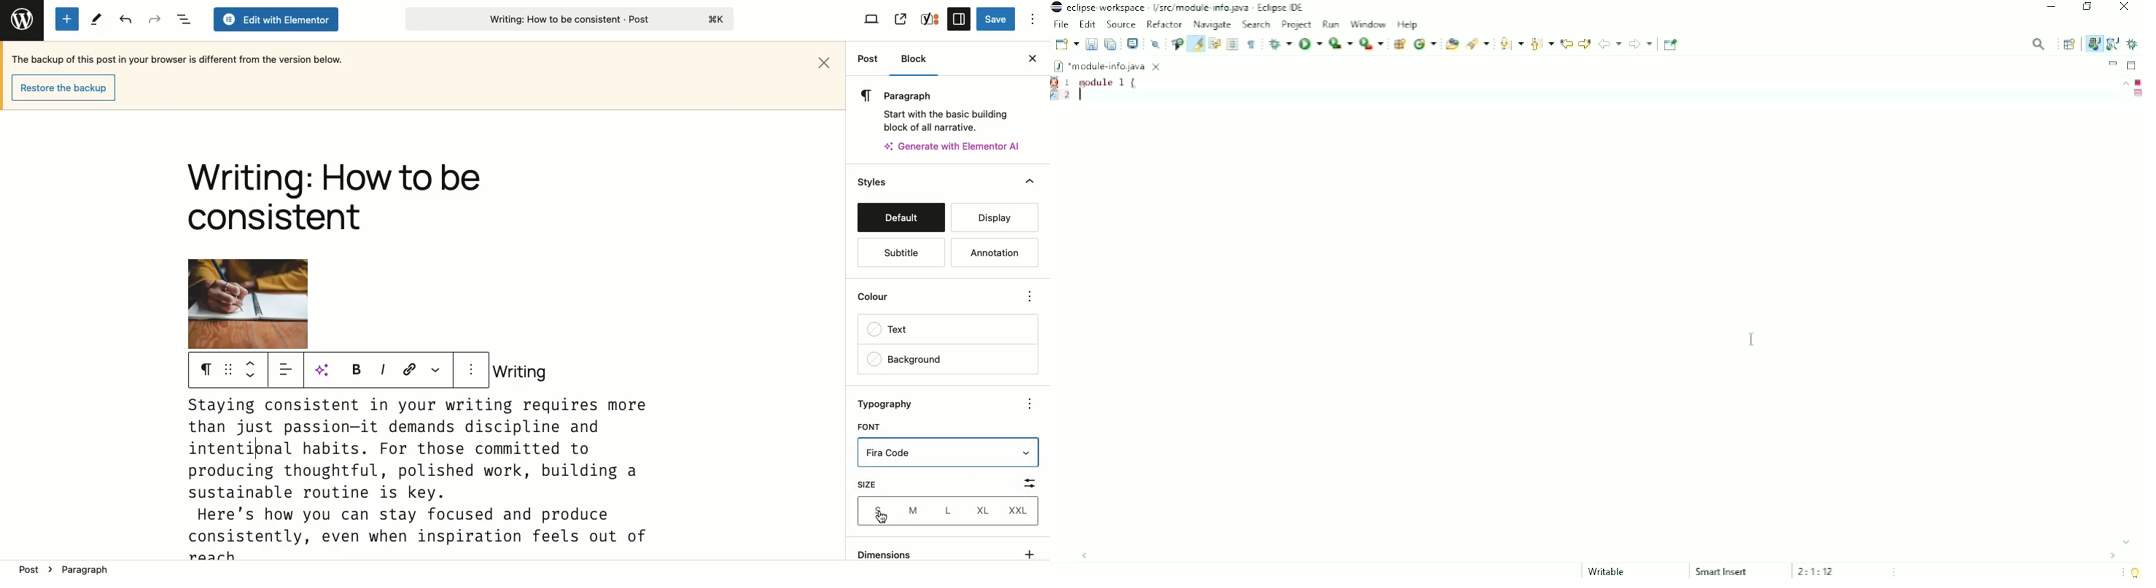  What do you see at coordinates (1109, 66) in the screenshot?
I see `*module-info.java` at bounding box center [1109, 66].